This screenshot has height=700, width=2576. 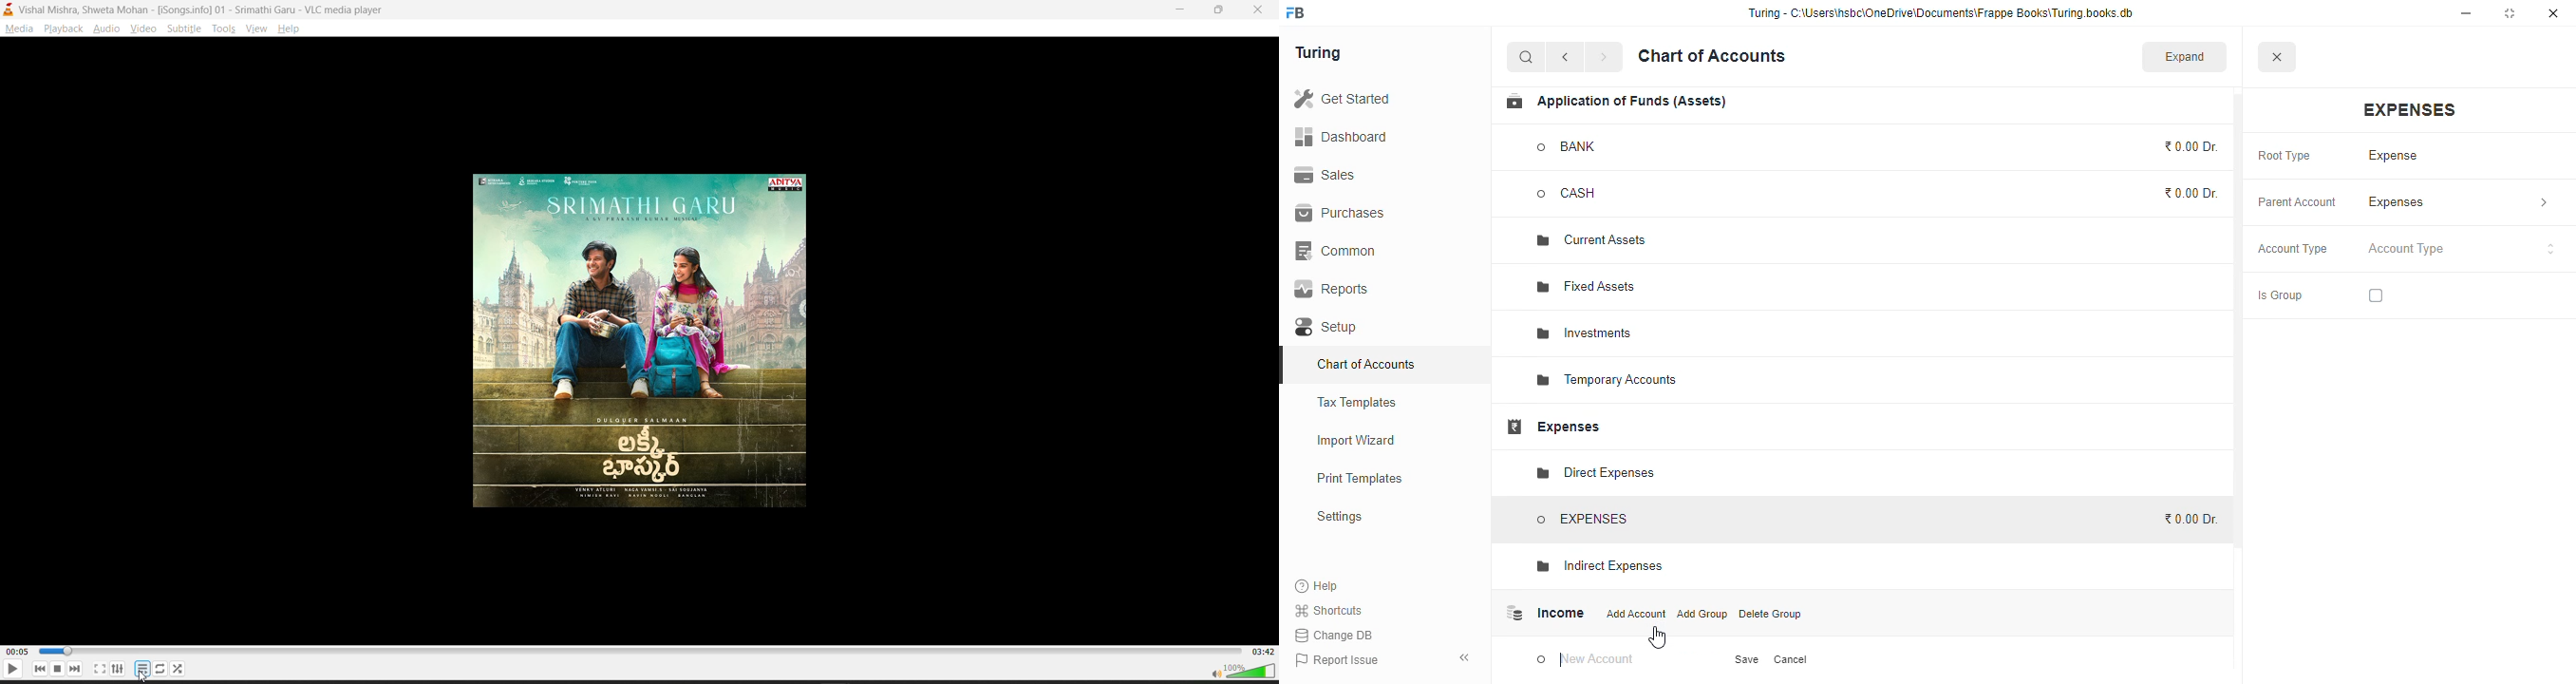 What do you see at coordinates (1339, 516) in the screenshot?
I see `settings` at bounding box center [1339, 516].